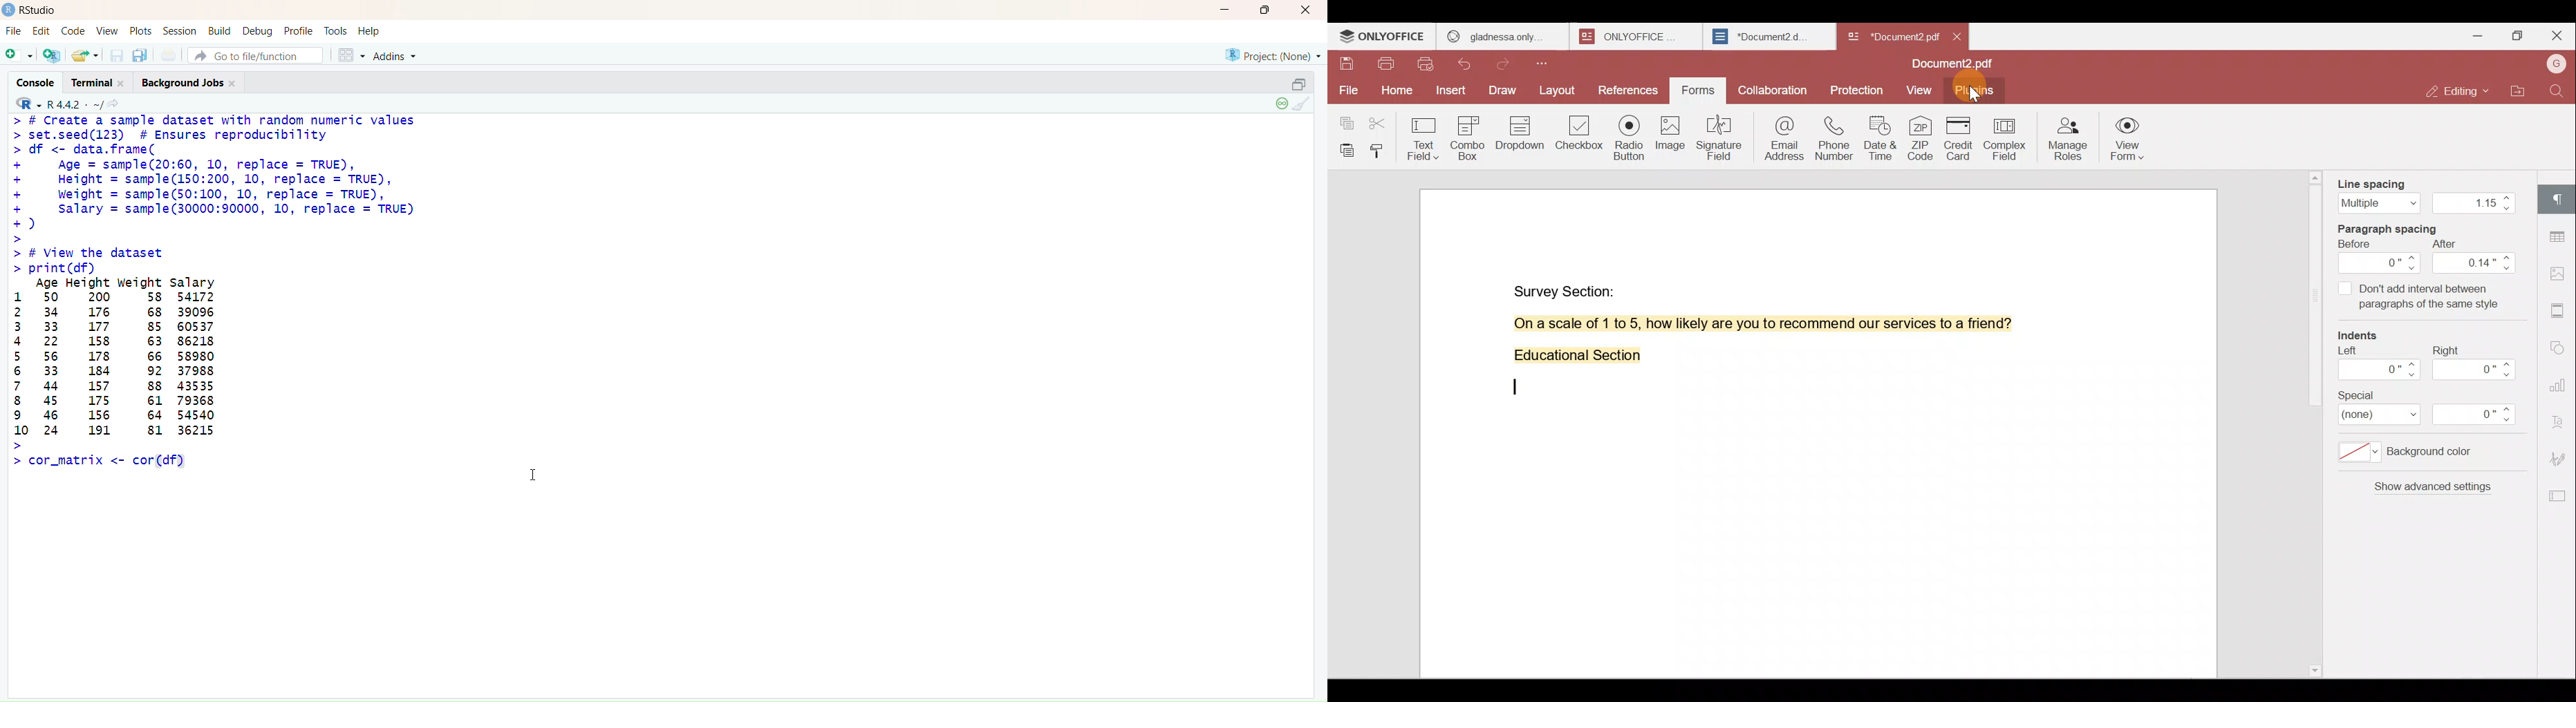  What do you see at coordinates (32, 10) in the screenshot?
I see `RStudio` at bounding box center [32, 10].